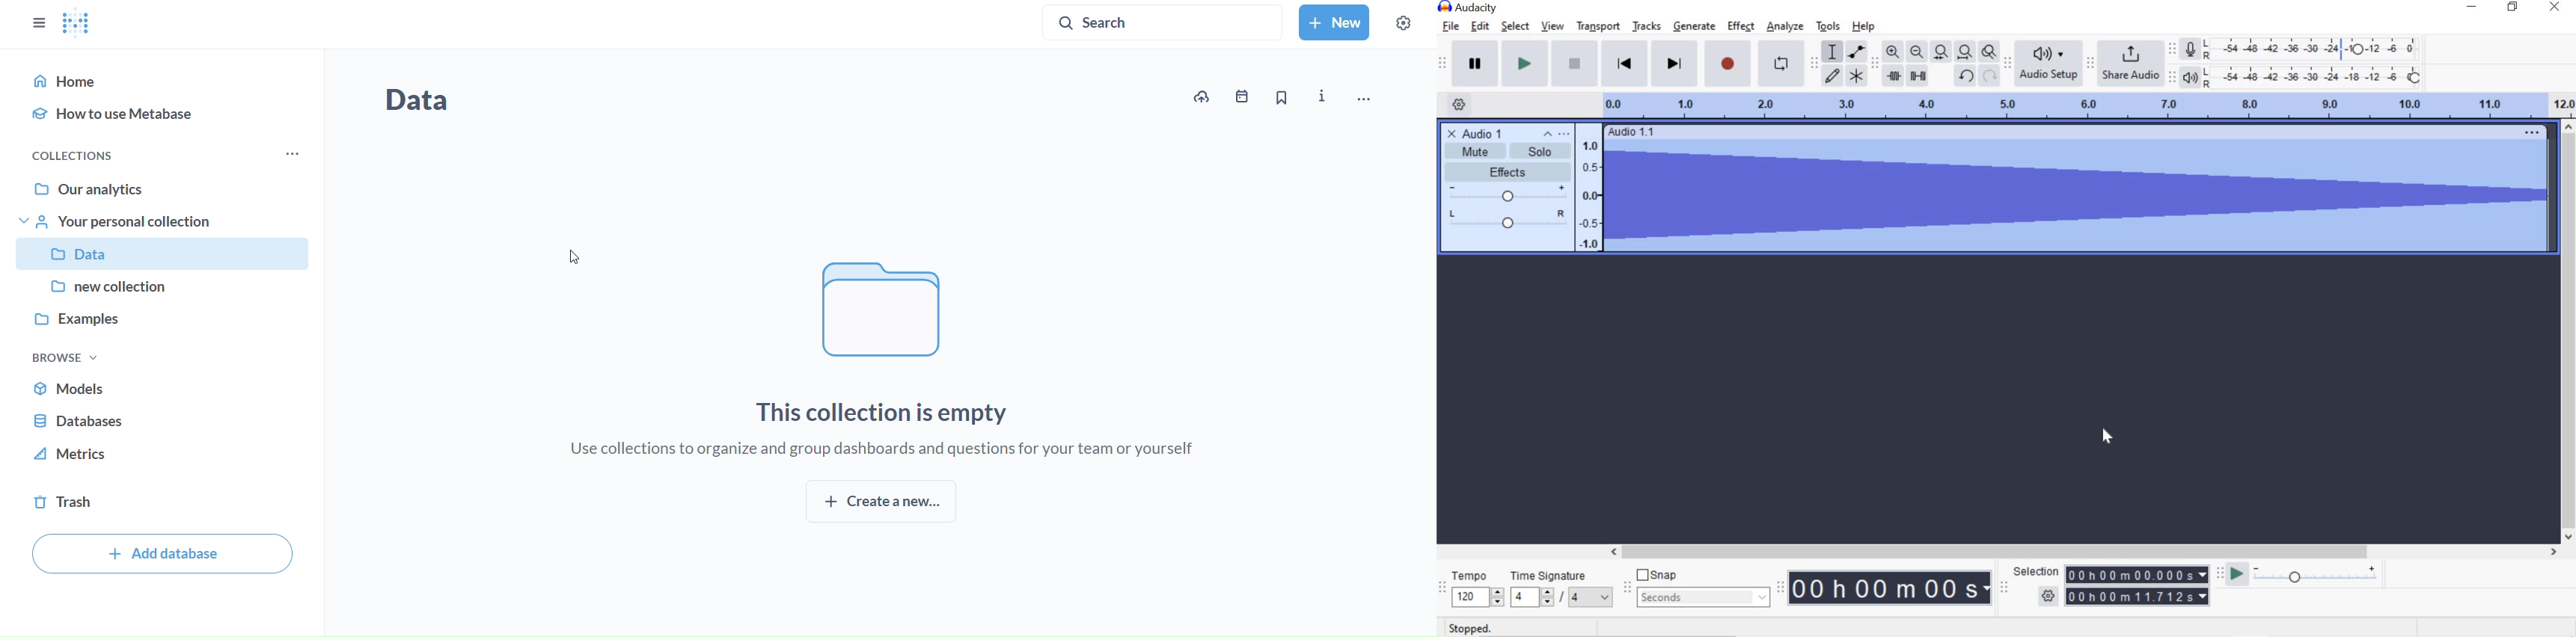 Image resolution: width=2576 pixels, height=644 pixels. I want to click on time, so click(1891, 588).